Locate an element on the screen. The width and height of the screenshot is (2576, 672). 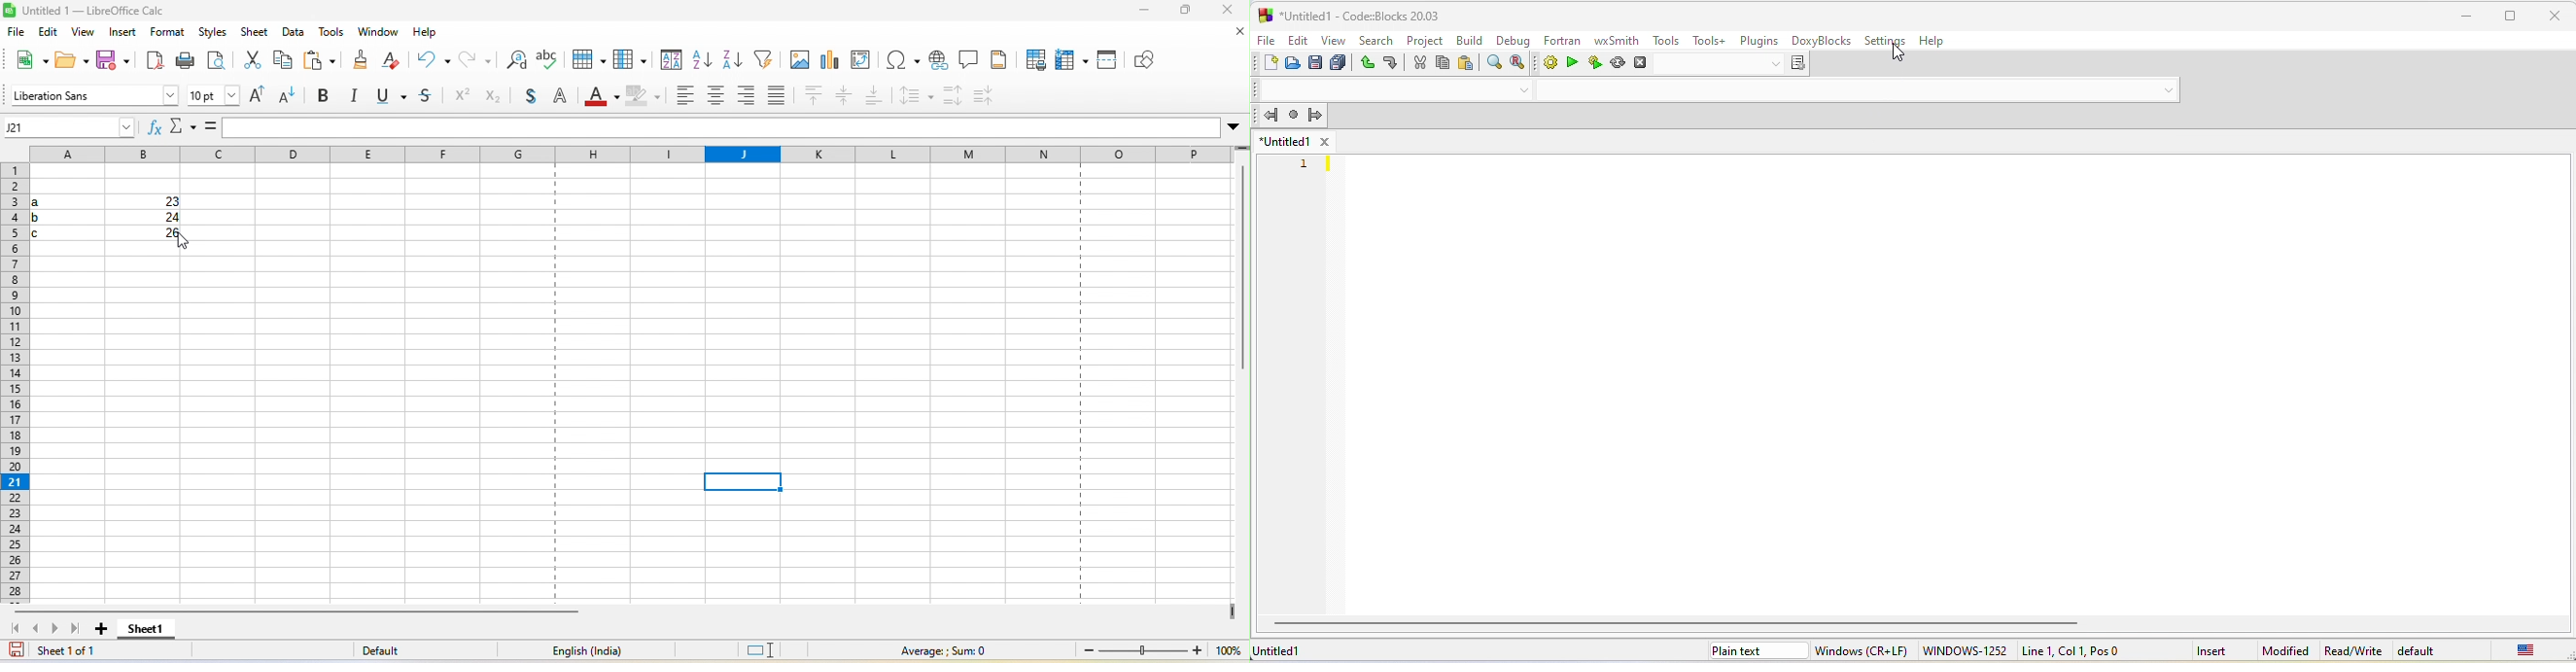
close is located at coordinates (1233, 36).